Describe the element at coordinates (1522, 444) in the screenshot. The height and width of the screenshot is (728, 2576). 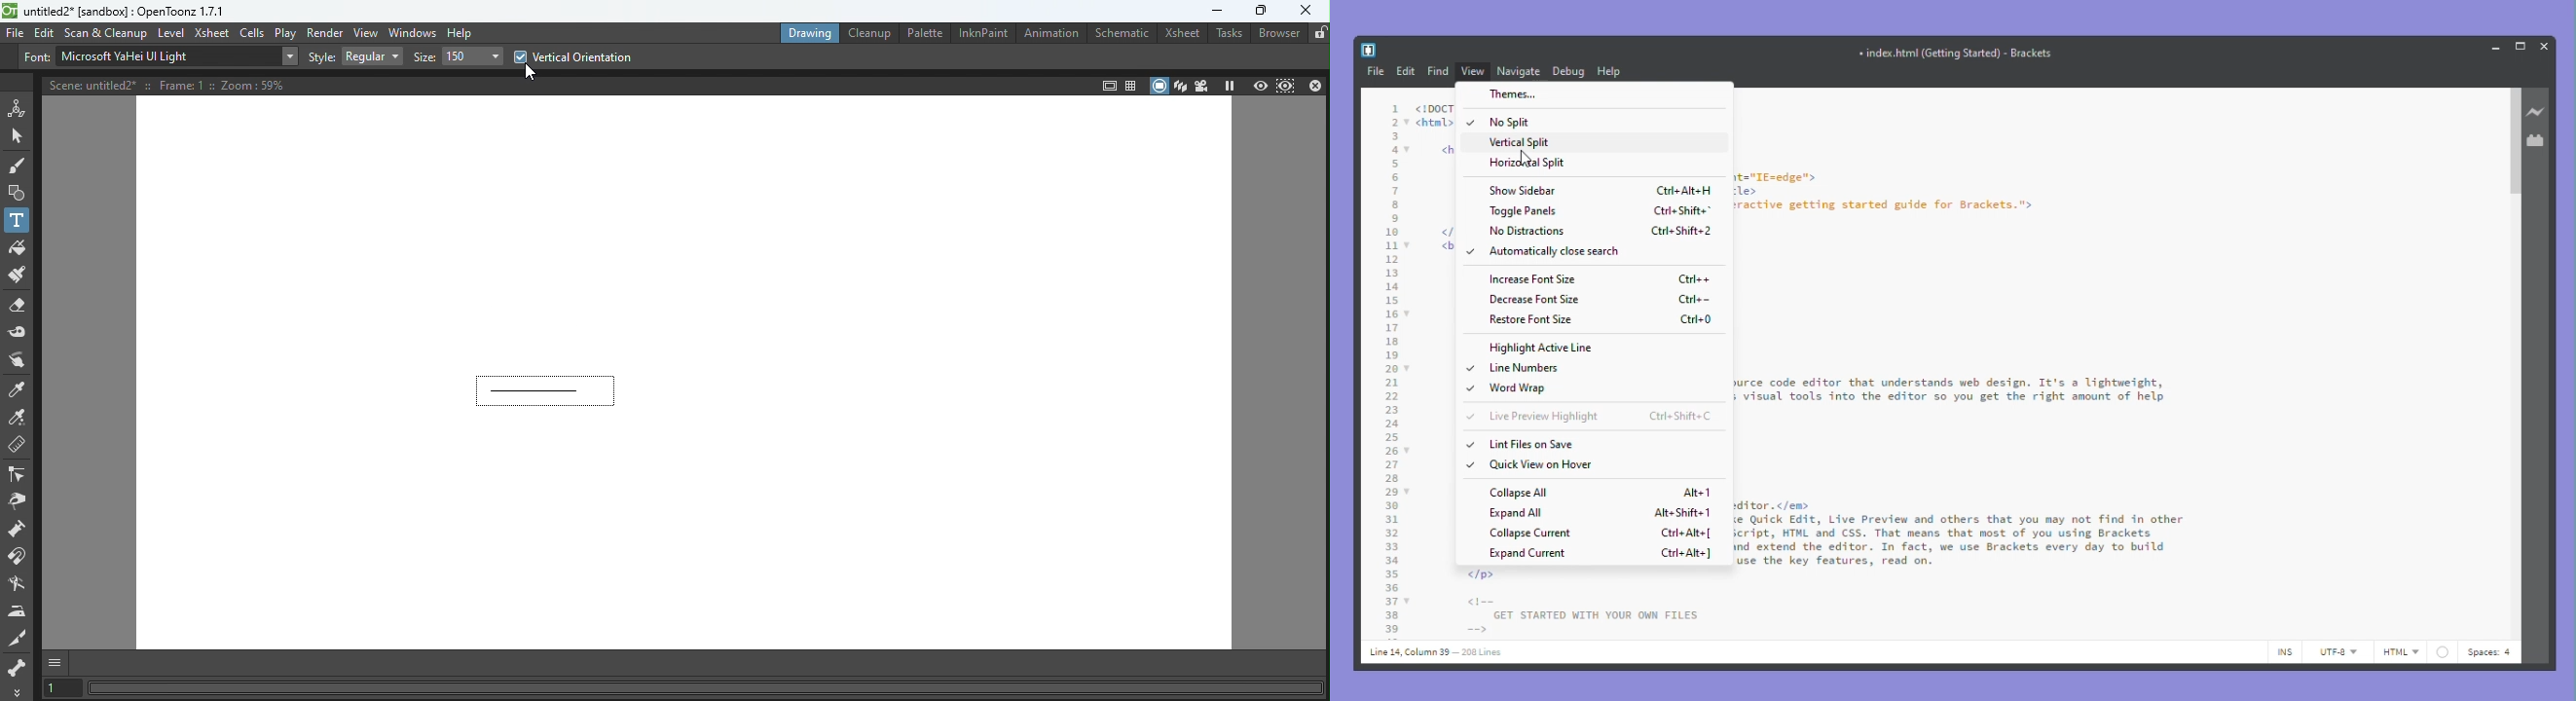
I see `Lint files on save` at that location.